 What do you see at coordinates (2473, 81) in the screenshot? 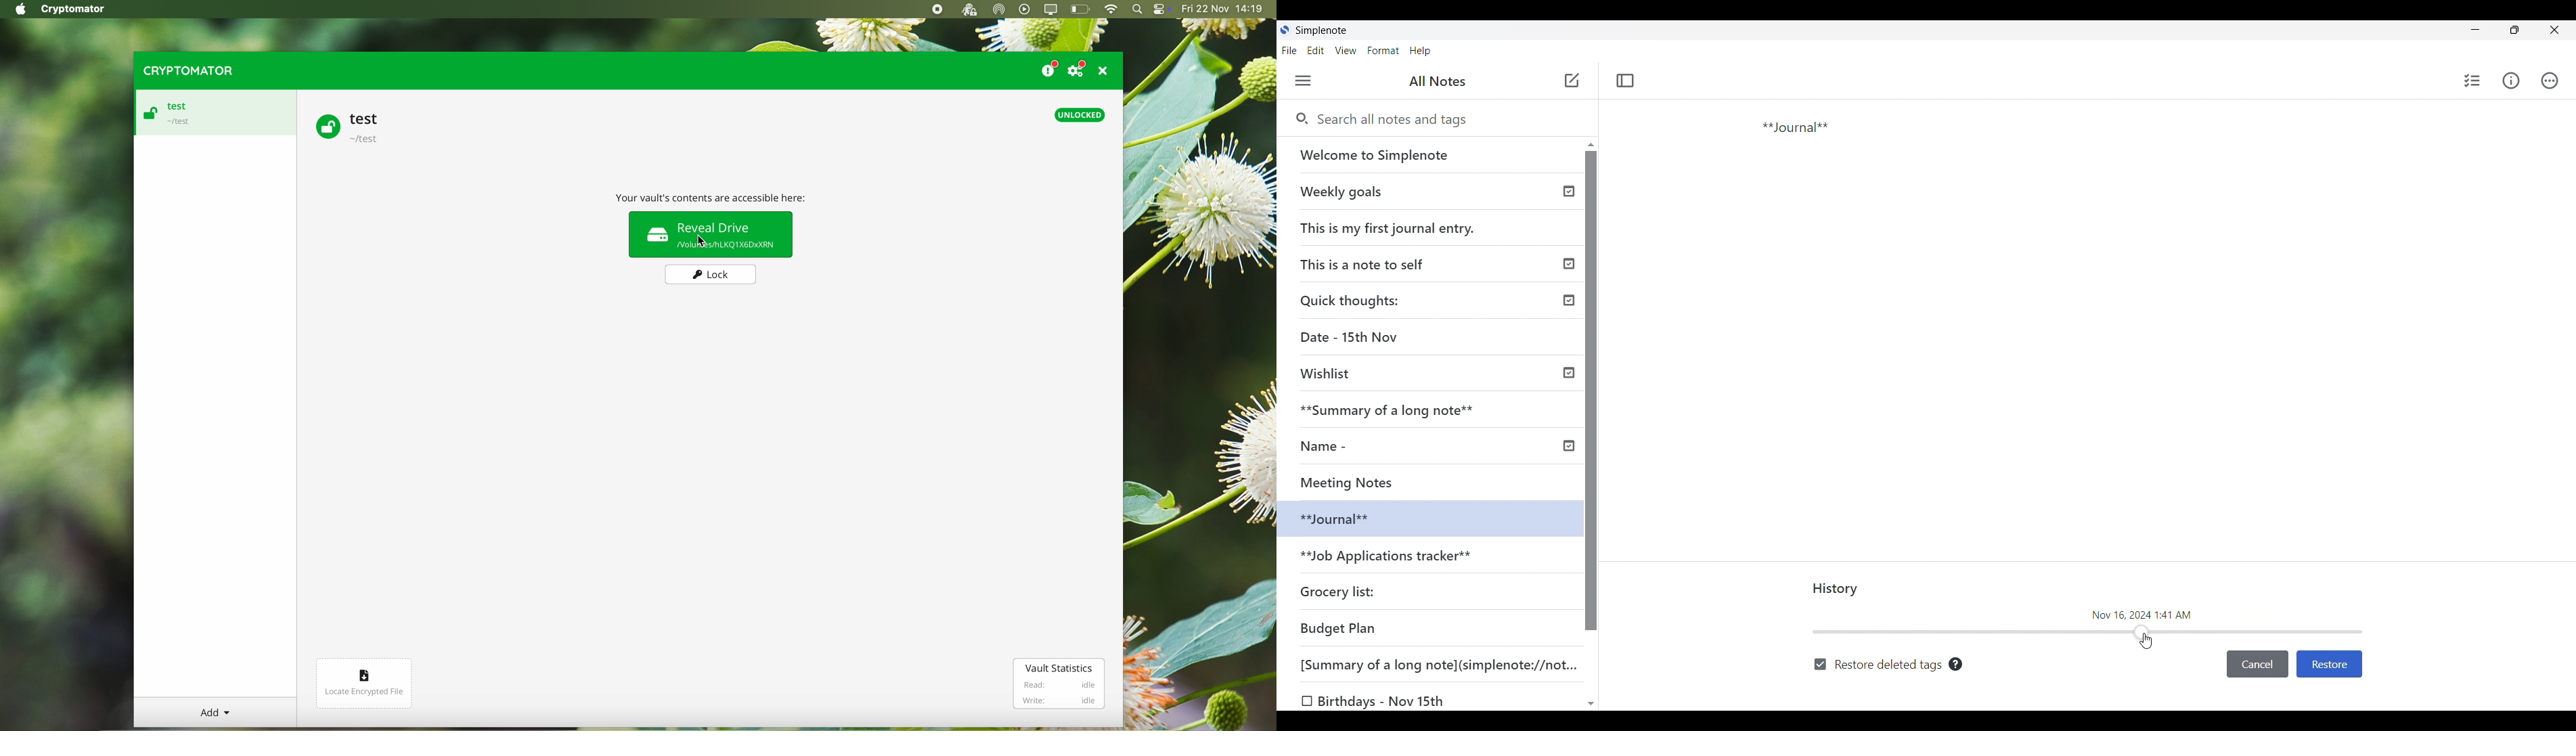
I see `Insert checklist` at bounding box center [2473, 81].